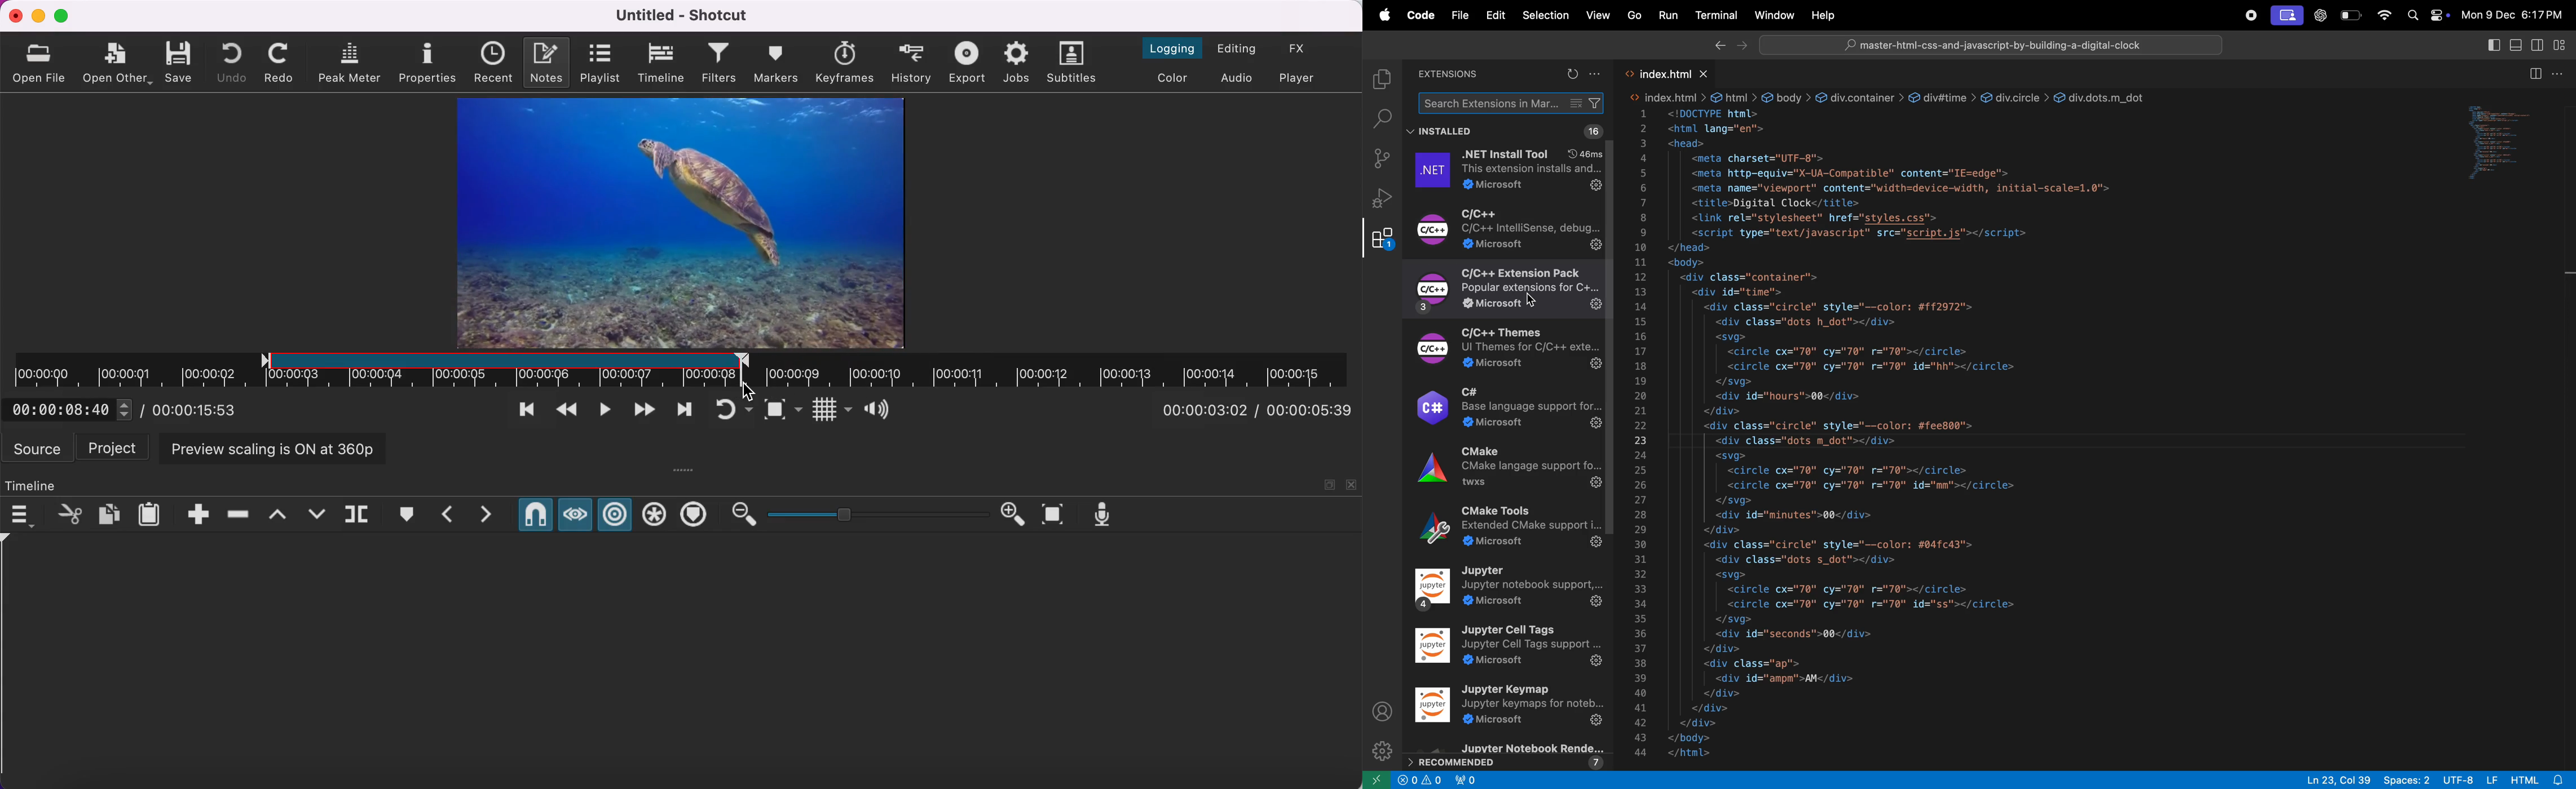  Describe the element at coordinates (24, 513) in the screenshot. I see `timeline menu` at that location.